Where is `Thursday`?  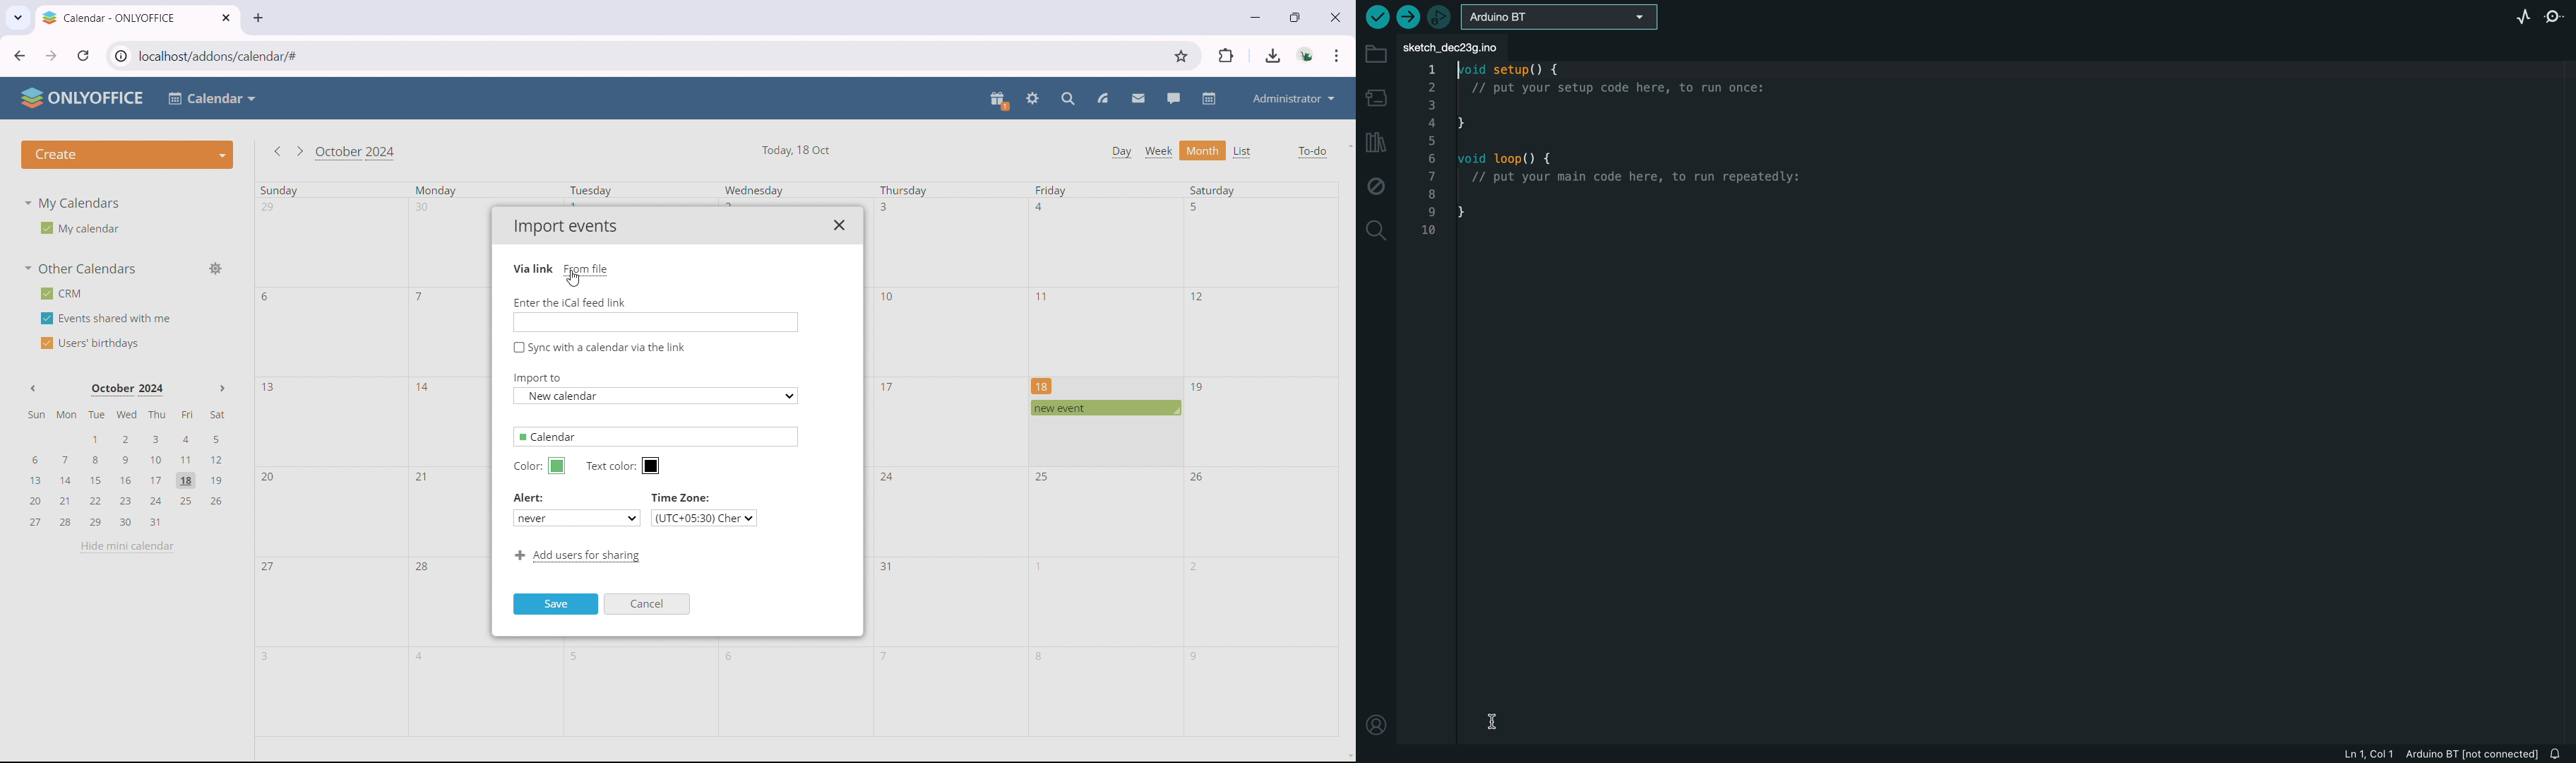 Thursday is located at coordinates (904, 191).